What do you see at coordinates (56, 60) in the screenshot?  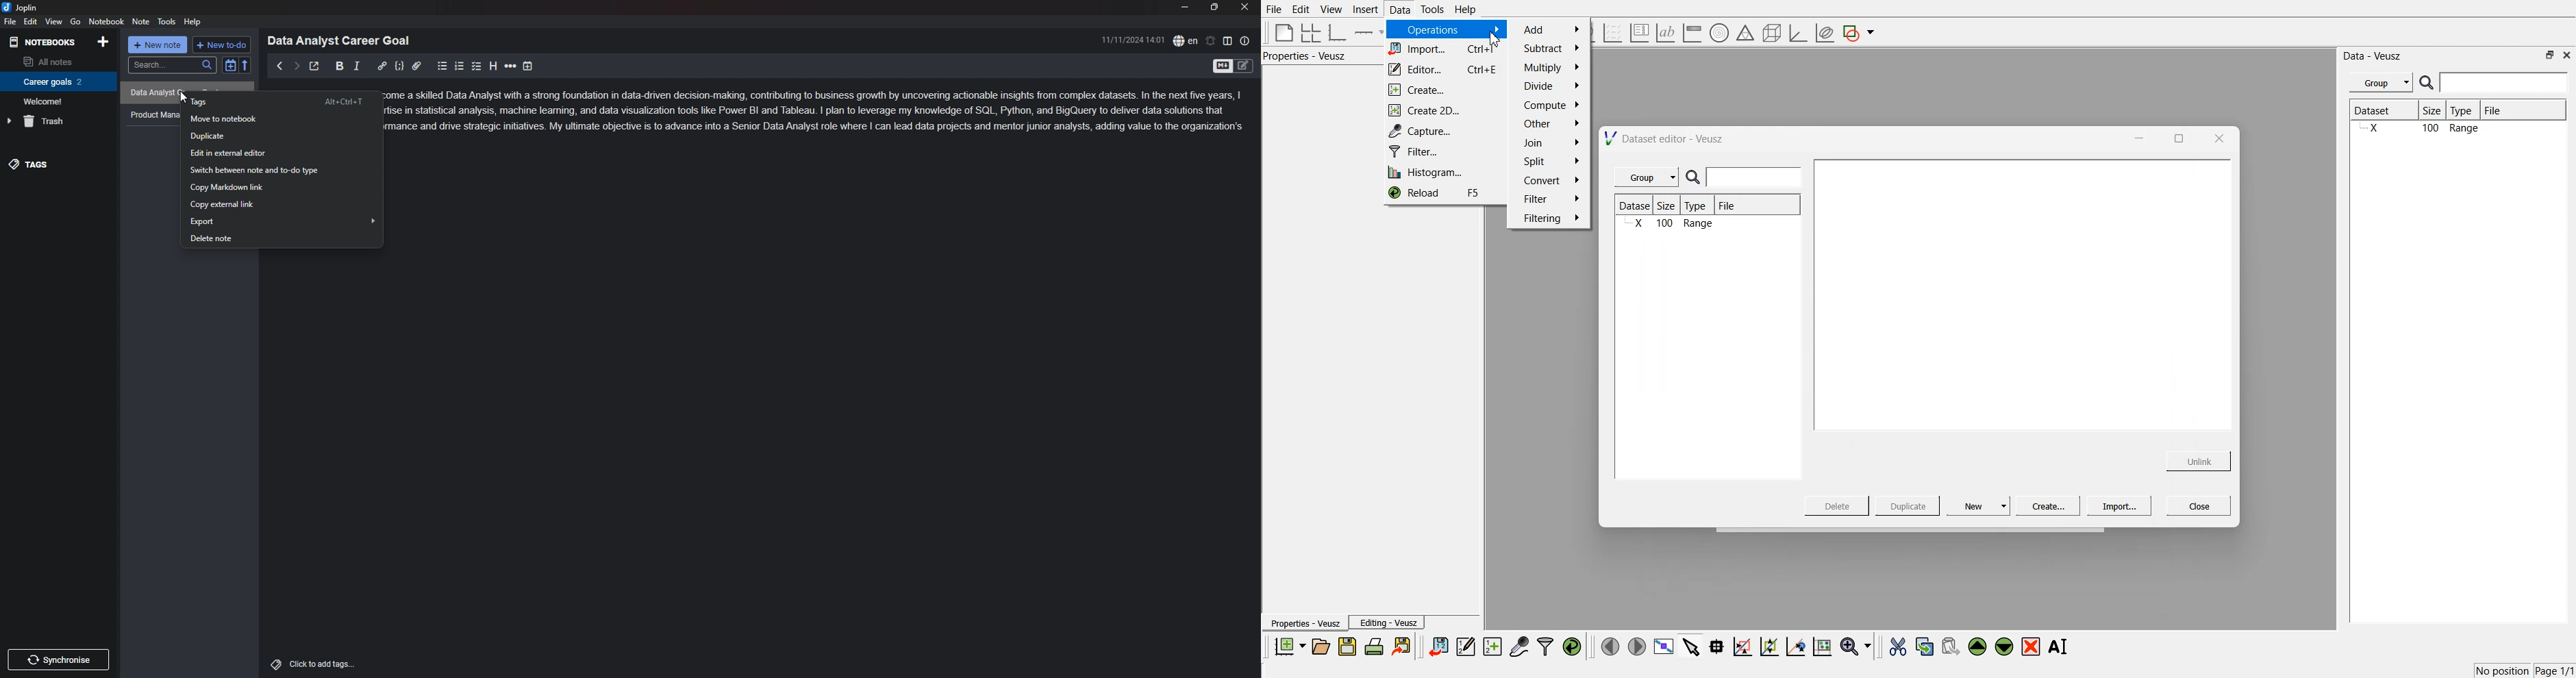 I see `all notes` at bounding box center [56, 60].